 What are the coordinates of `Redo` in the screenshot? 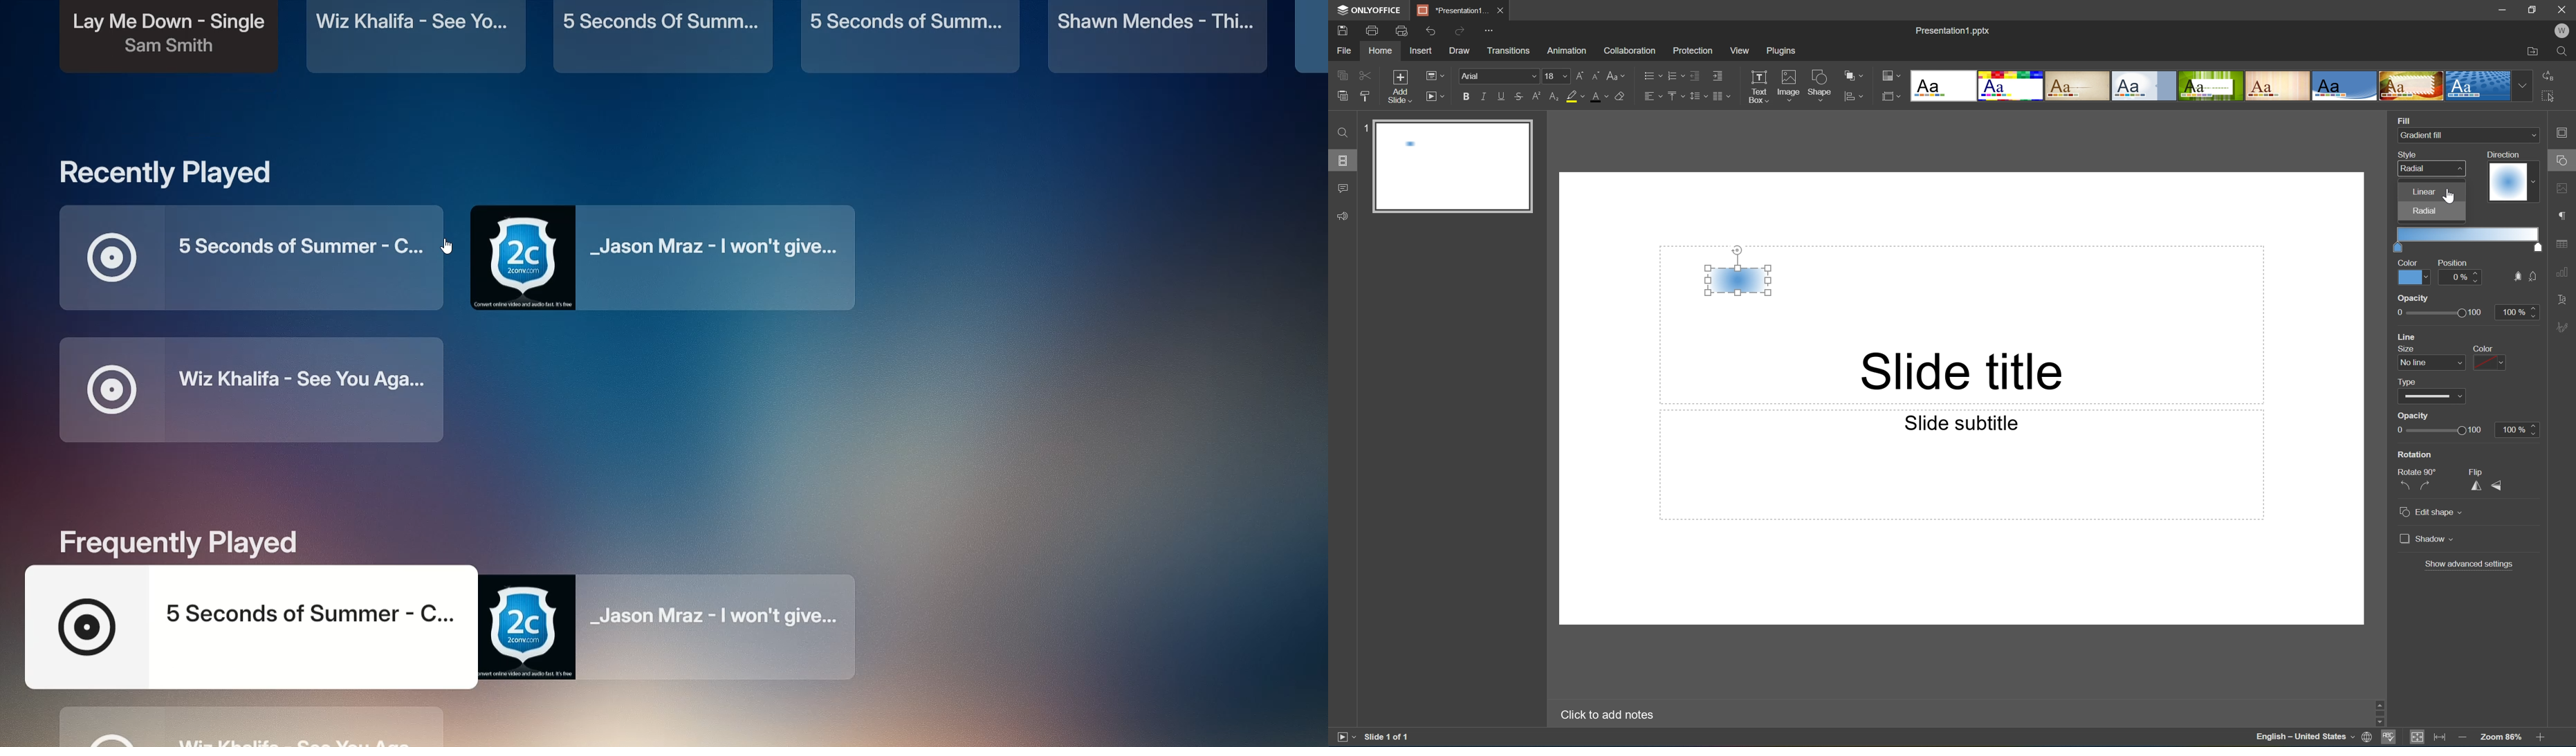 It's located at (1461, 32).